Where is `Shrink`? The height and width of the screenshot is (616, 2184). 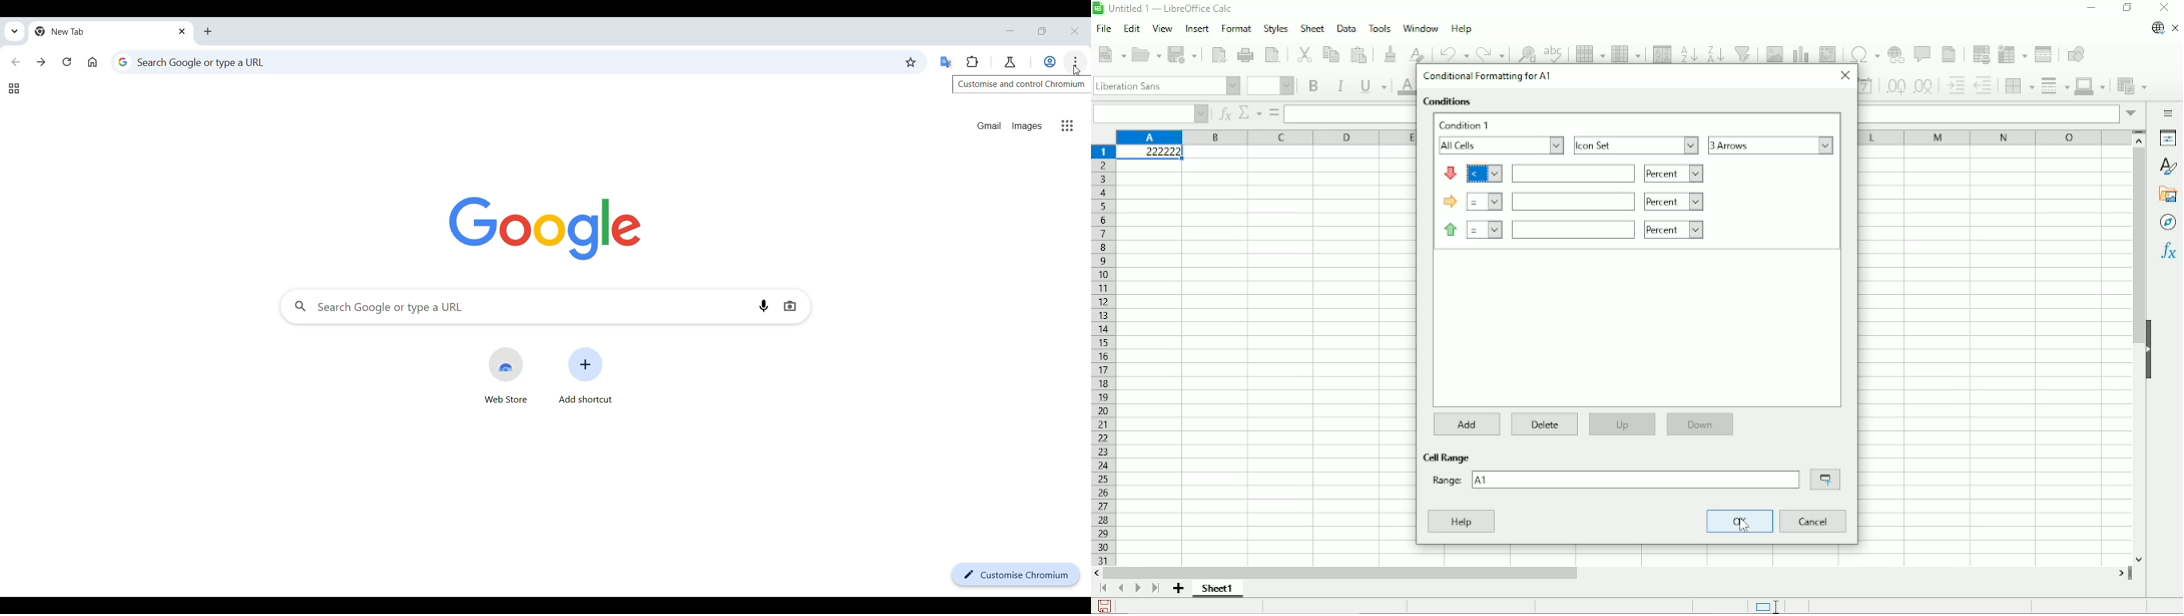 Shrink is located at coordinates (1825, 479).